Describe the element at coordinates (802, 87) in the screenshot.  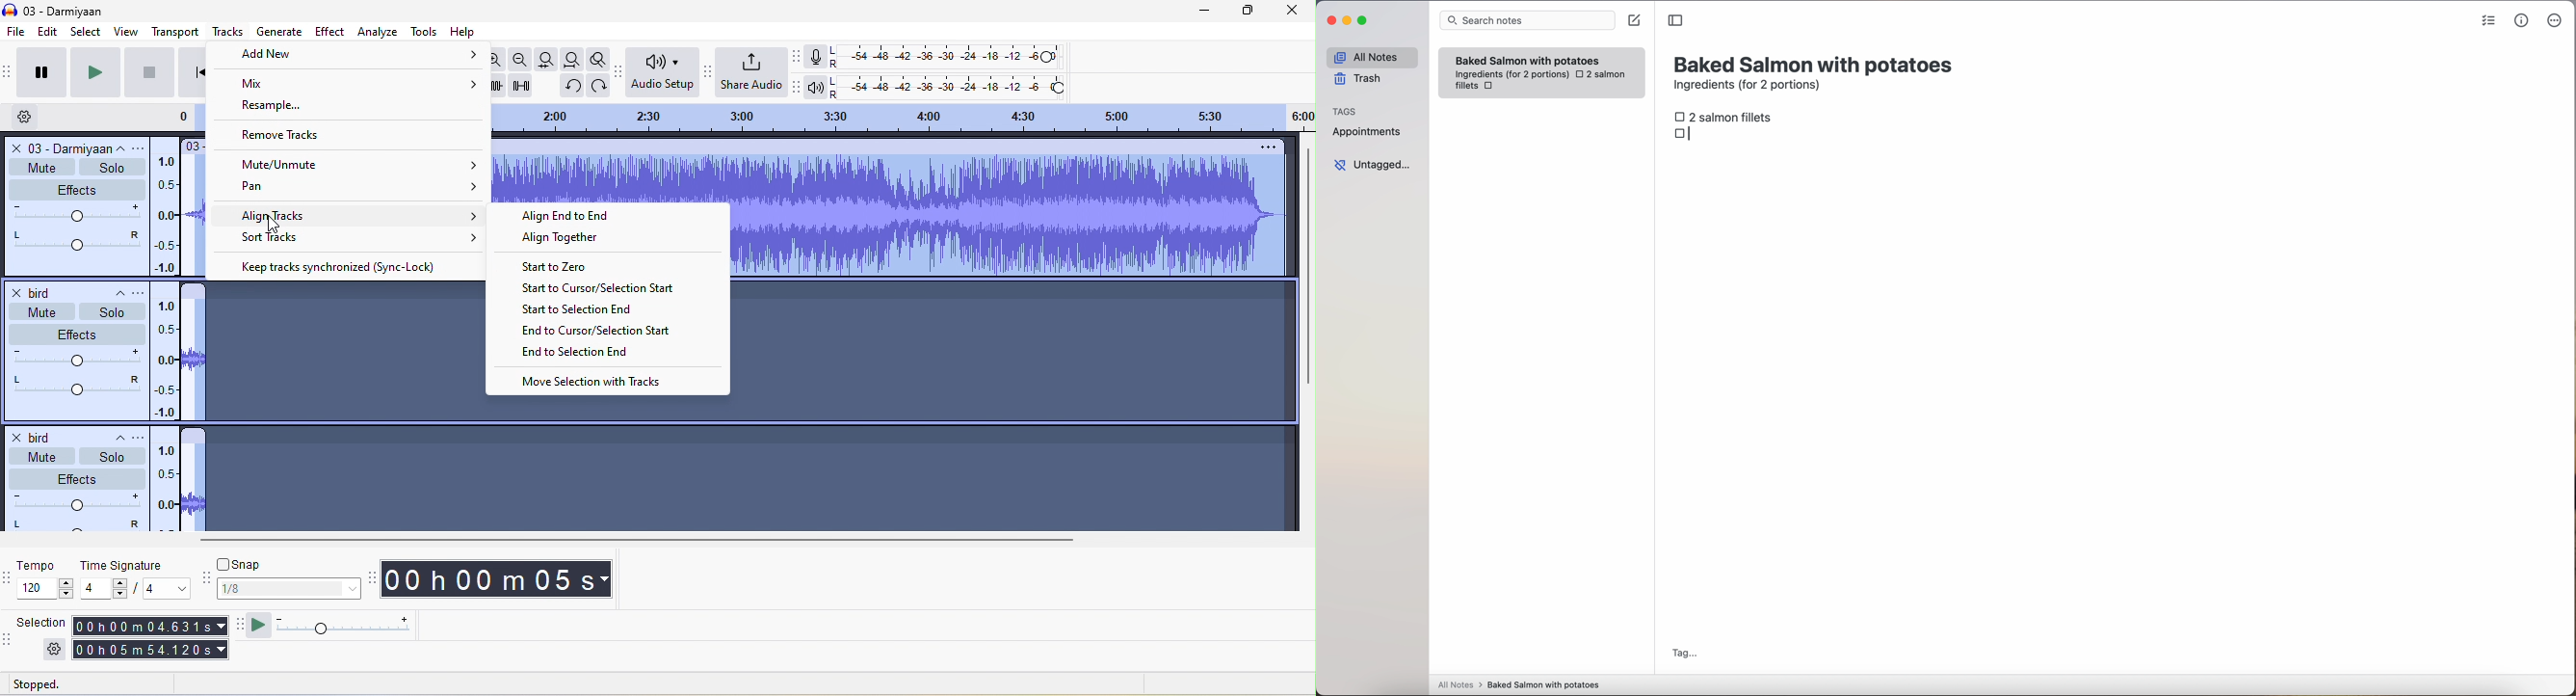
I see `audacity play back meter toolbar` at that location.